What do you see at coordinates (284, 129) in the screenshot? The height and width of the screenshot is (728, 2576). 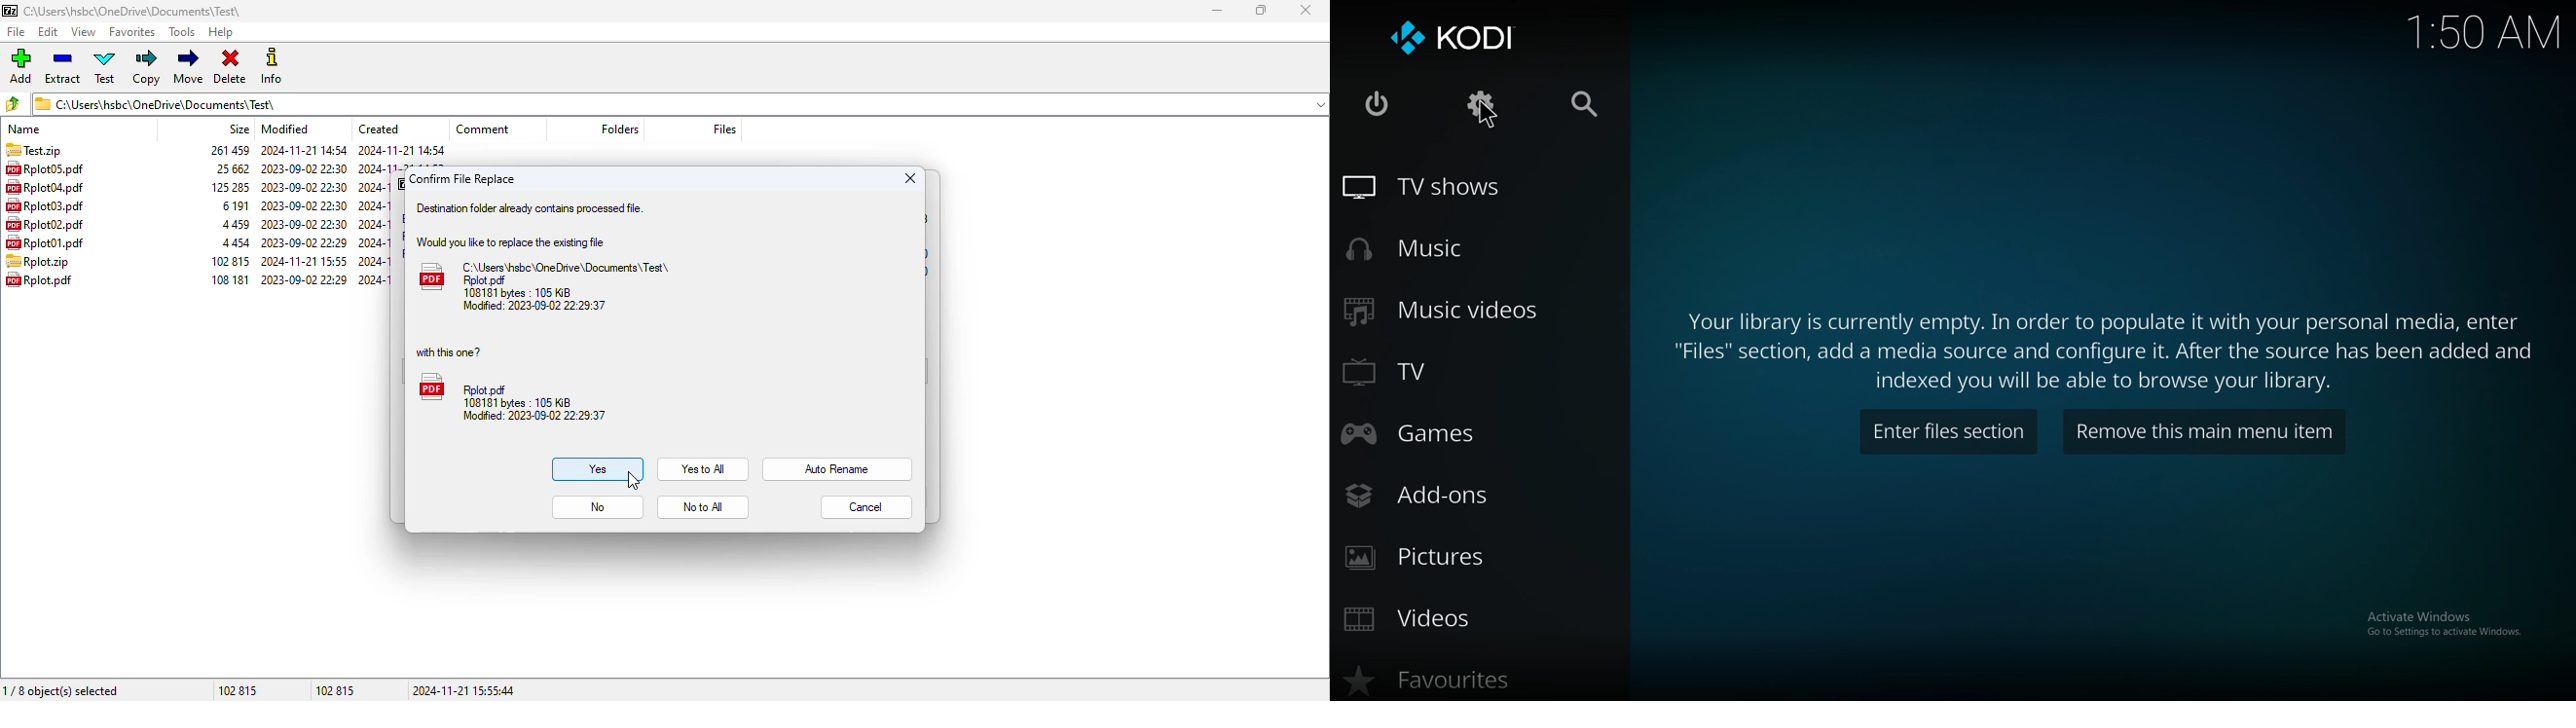 I see `modified` at bounding box center [284, 129].